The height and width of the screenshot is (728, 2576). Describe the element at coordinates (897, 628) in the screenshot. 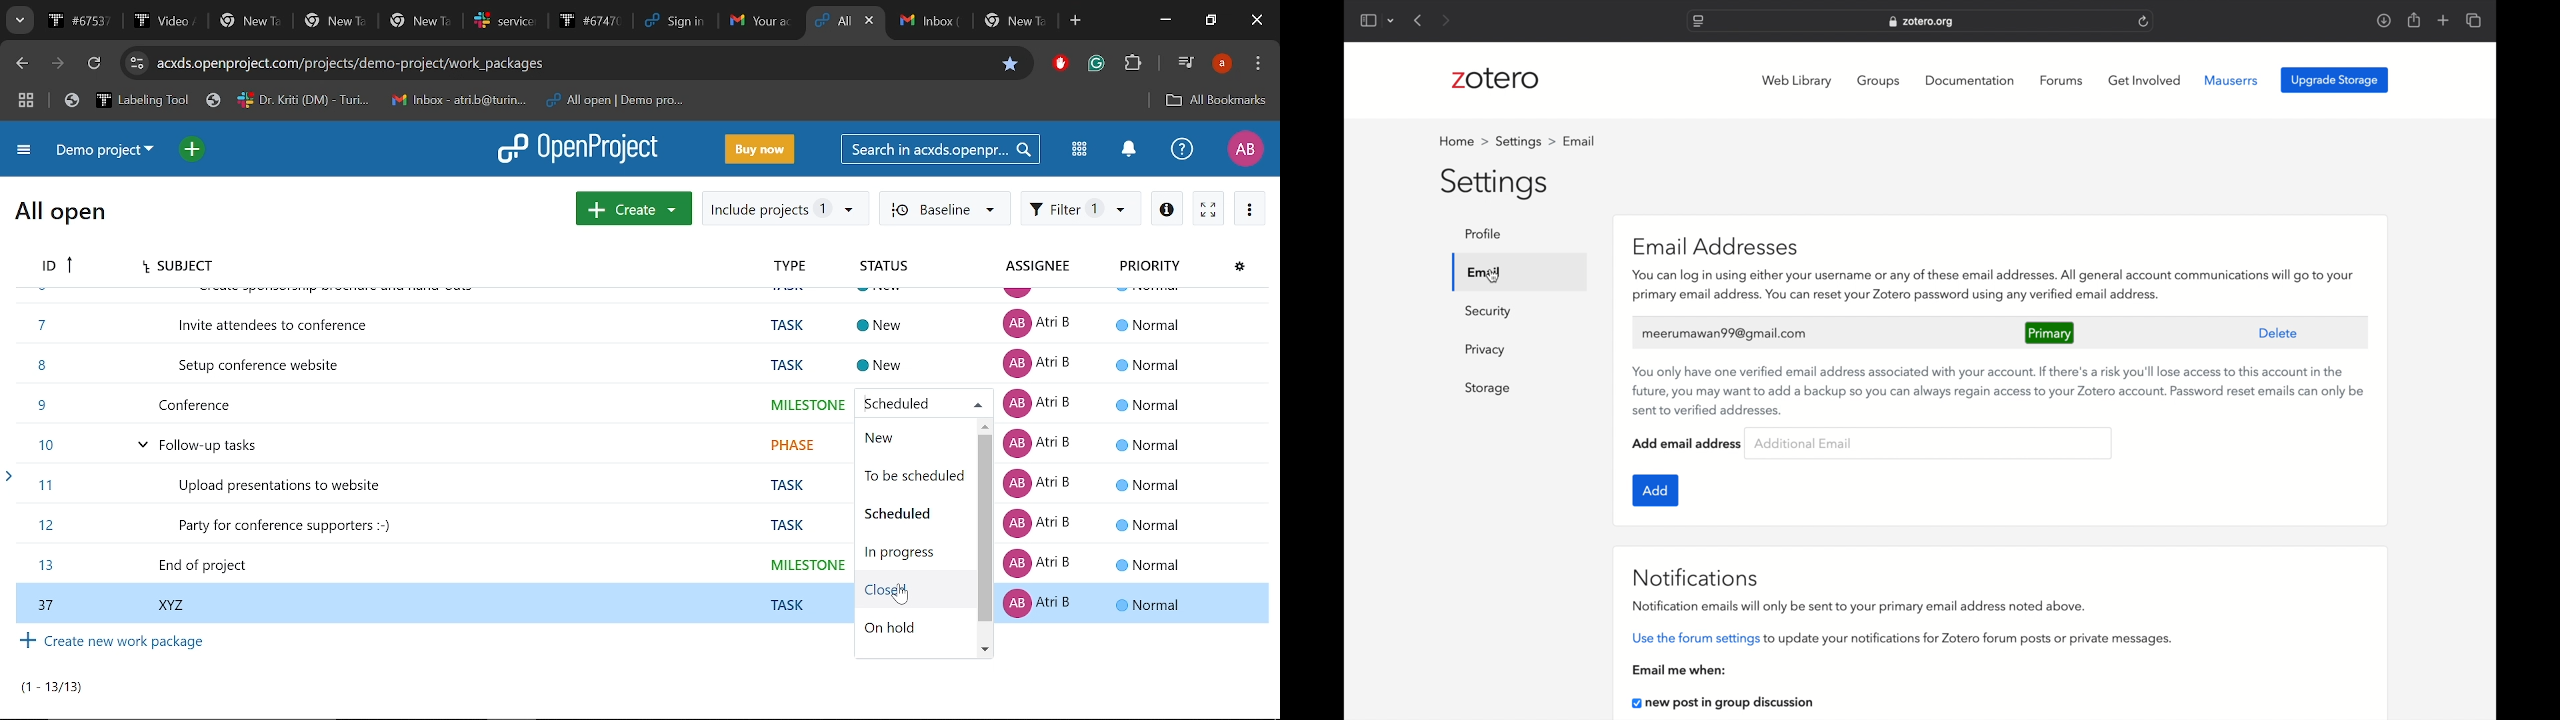

I see `Project status "On Hold"` at that location.